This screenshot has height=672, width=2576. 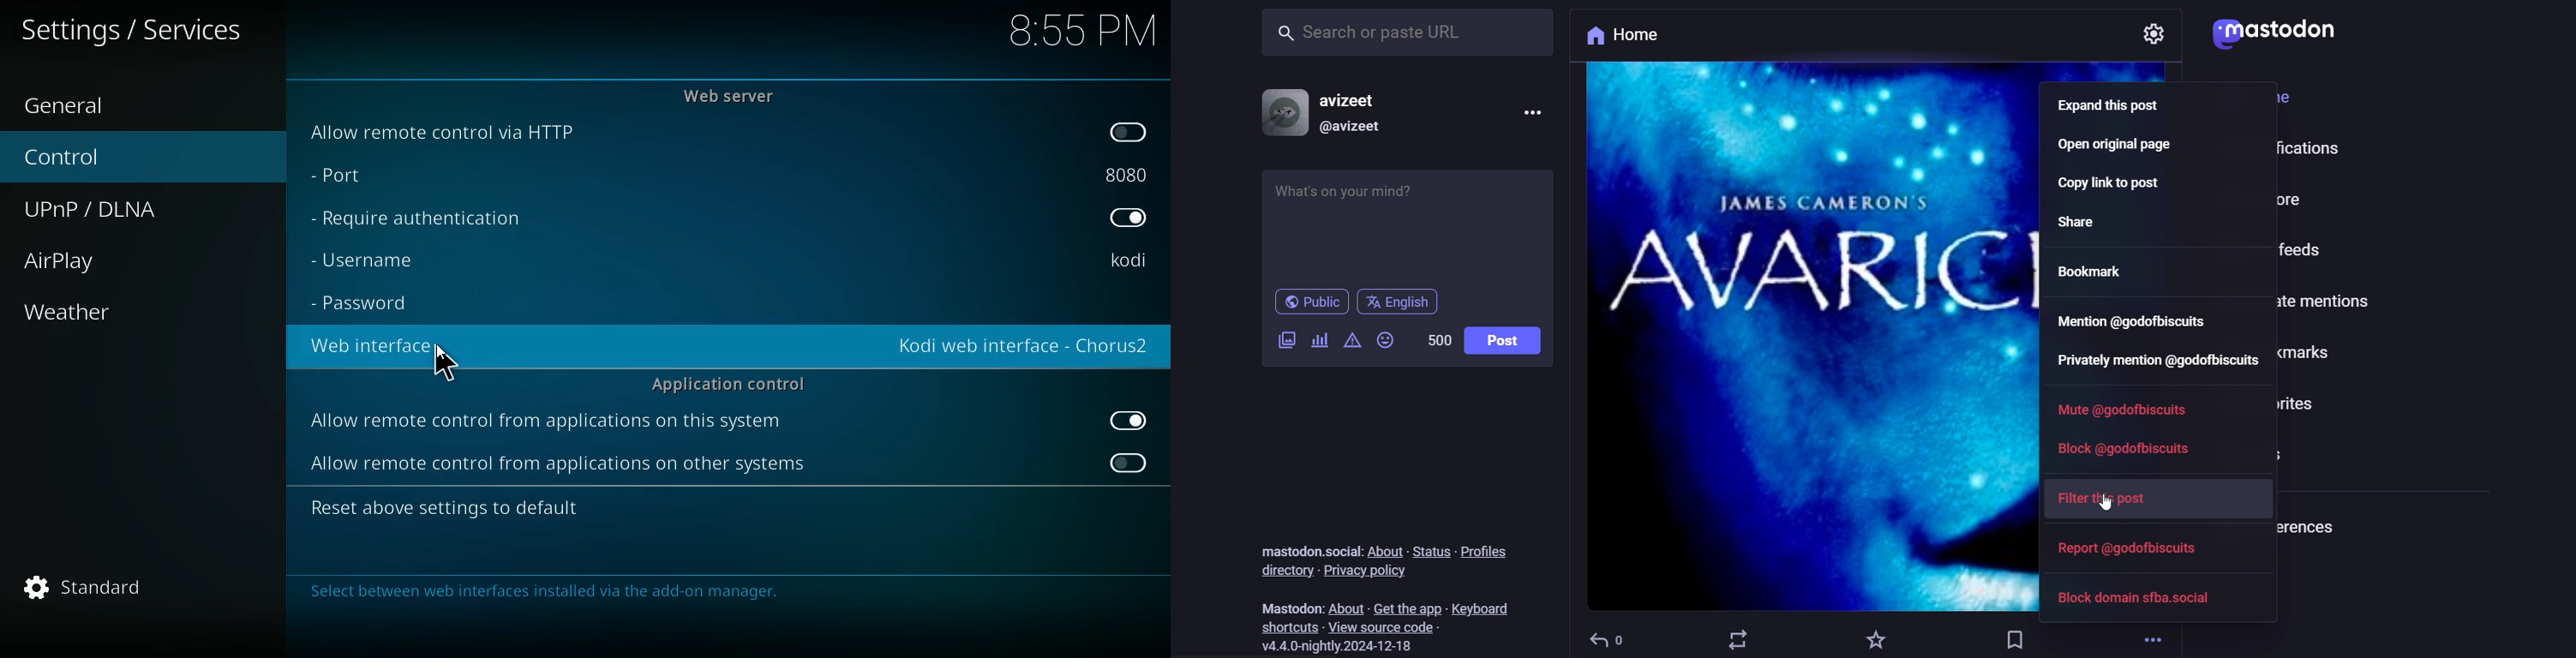 What do you see at coordinates (1306, 549) in the screenshot?
I see `mastodon social` at bounding box center [1306, 549].